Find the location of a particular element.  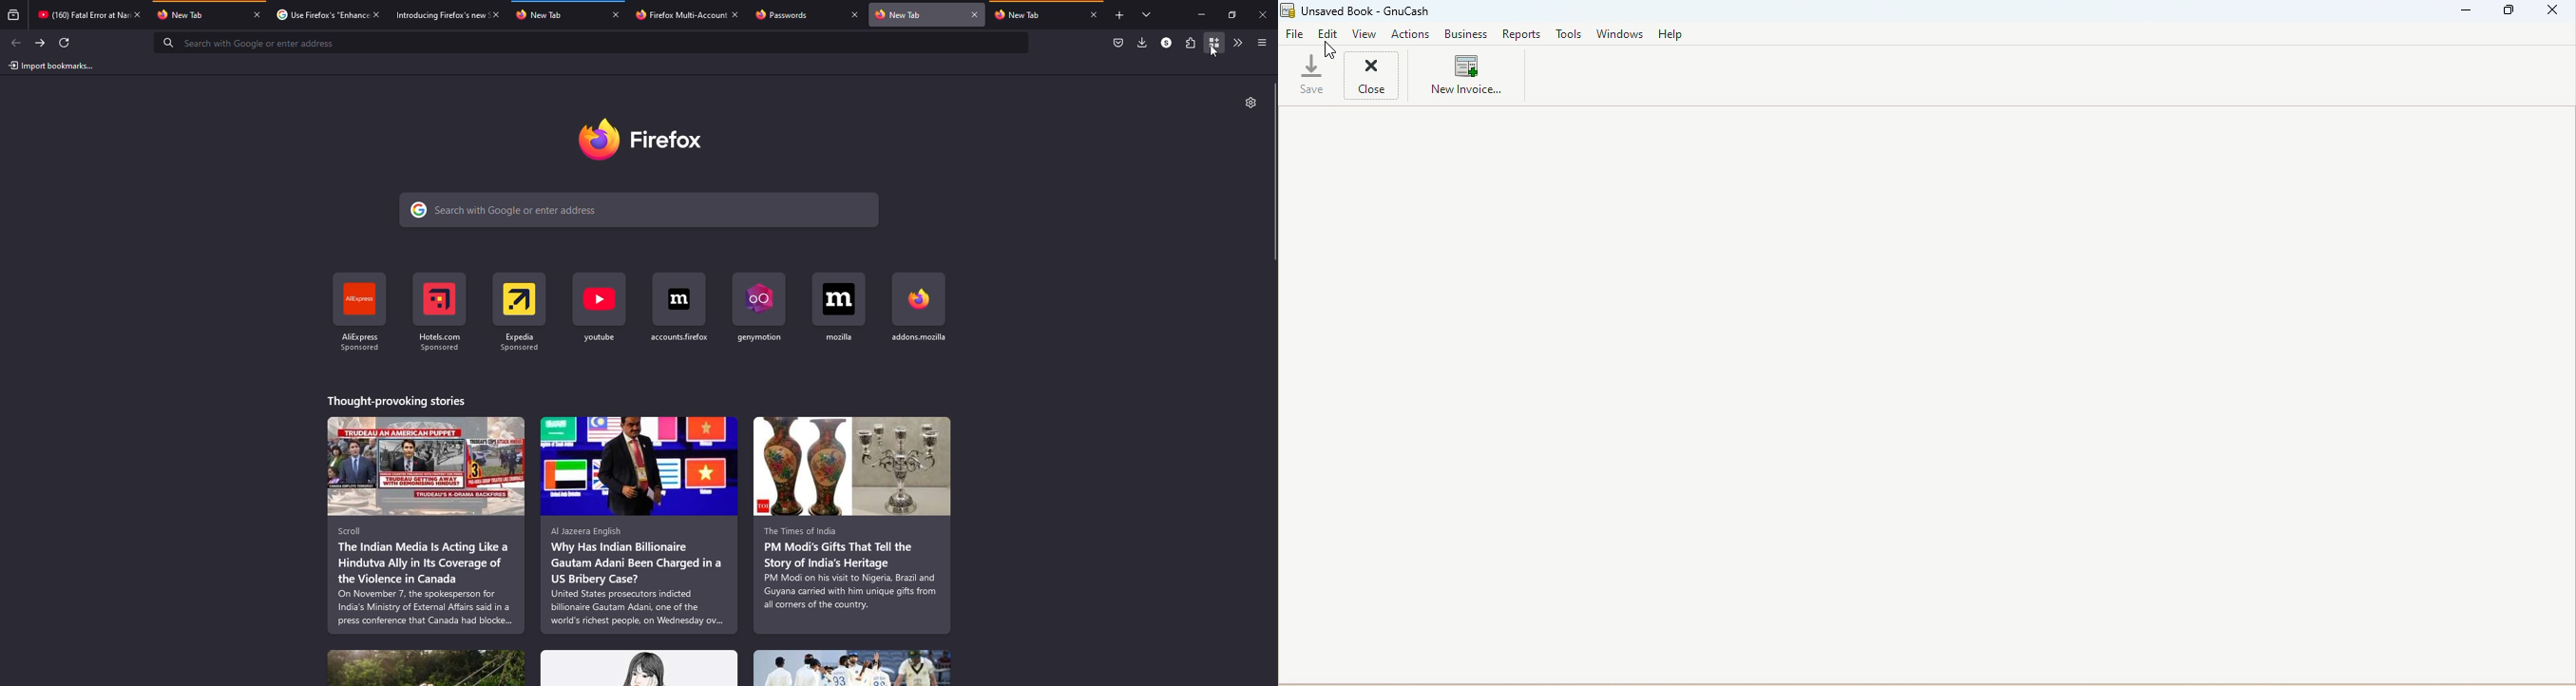

tabs is located at coordinates (1144, 14).